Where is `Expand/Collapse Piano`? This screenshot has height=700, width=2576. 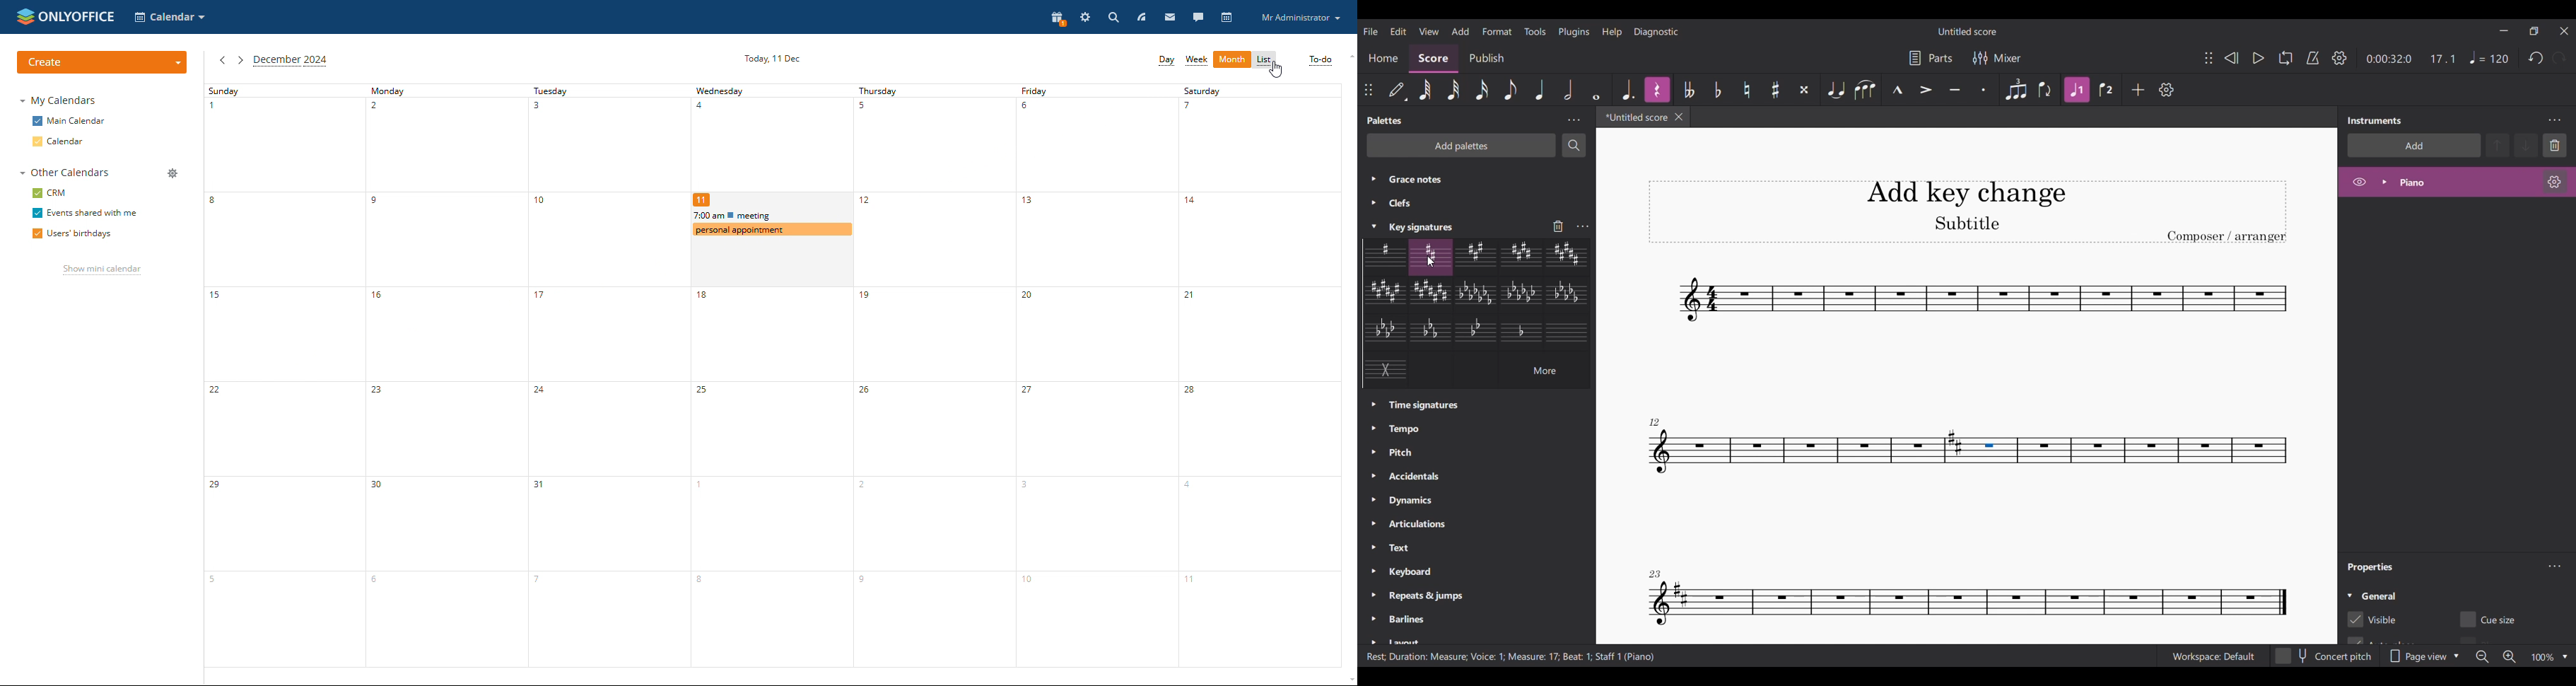
Expand/Collapse Piano is located at coordinates (2385, 182).